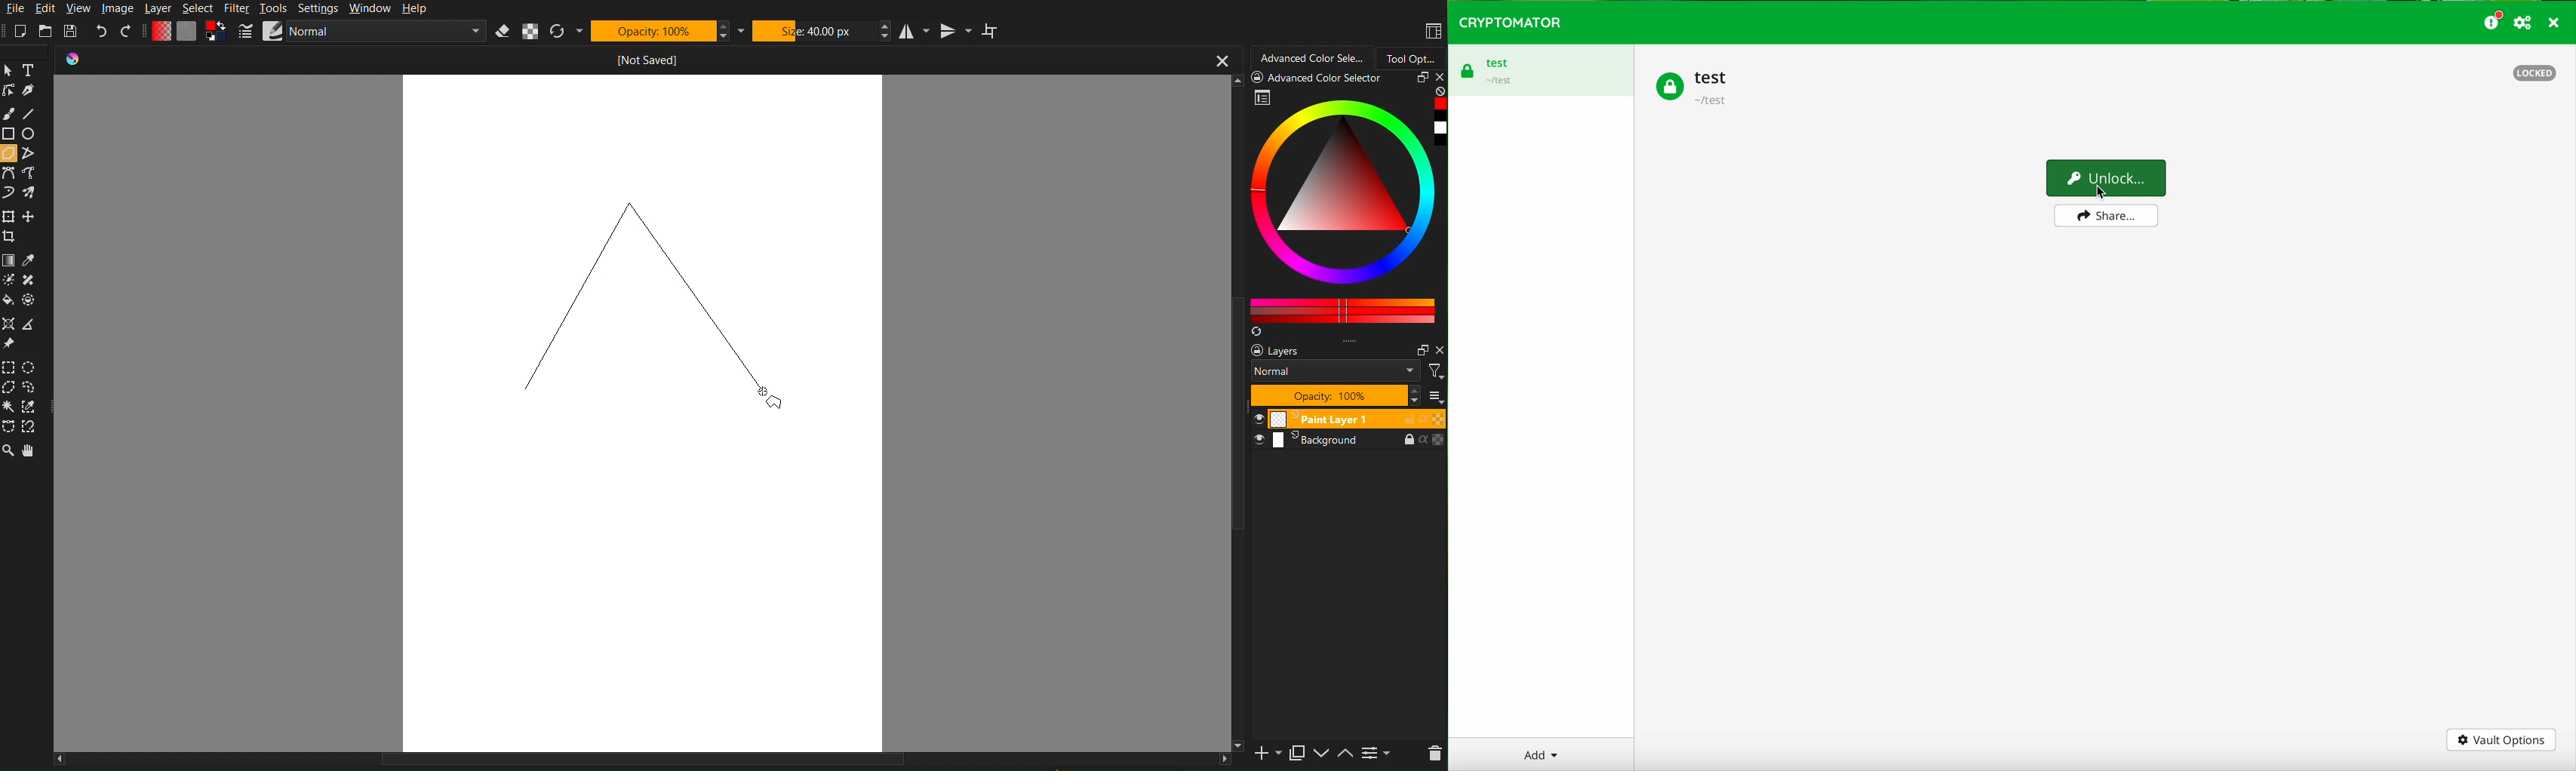  I want to click on bezier curve Selection Tools, so click(11, 428).